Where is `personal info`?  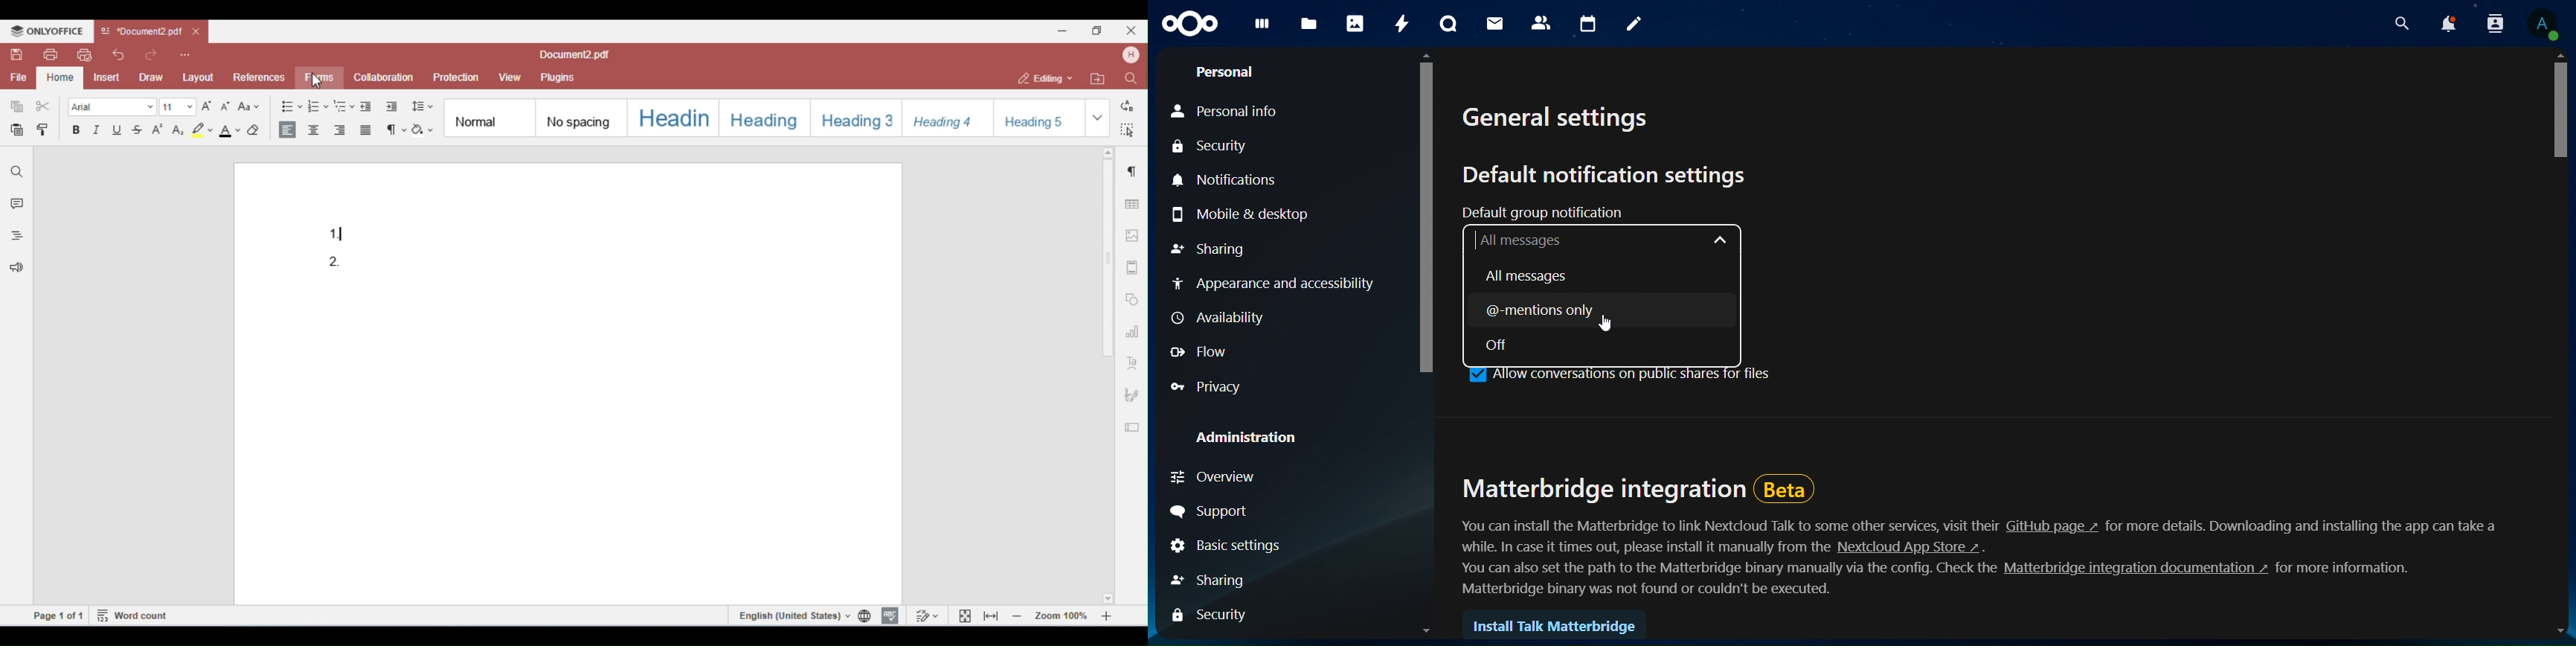
personal info is located at coordinates (1229, 110).